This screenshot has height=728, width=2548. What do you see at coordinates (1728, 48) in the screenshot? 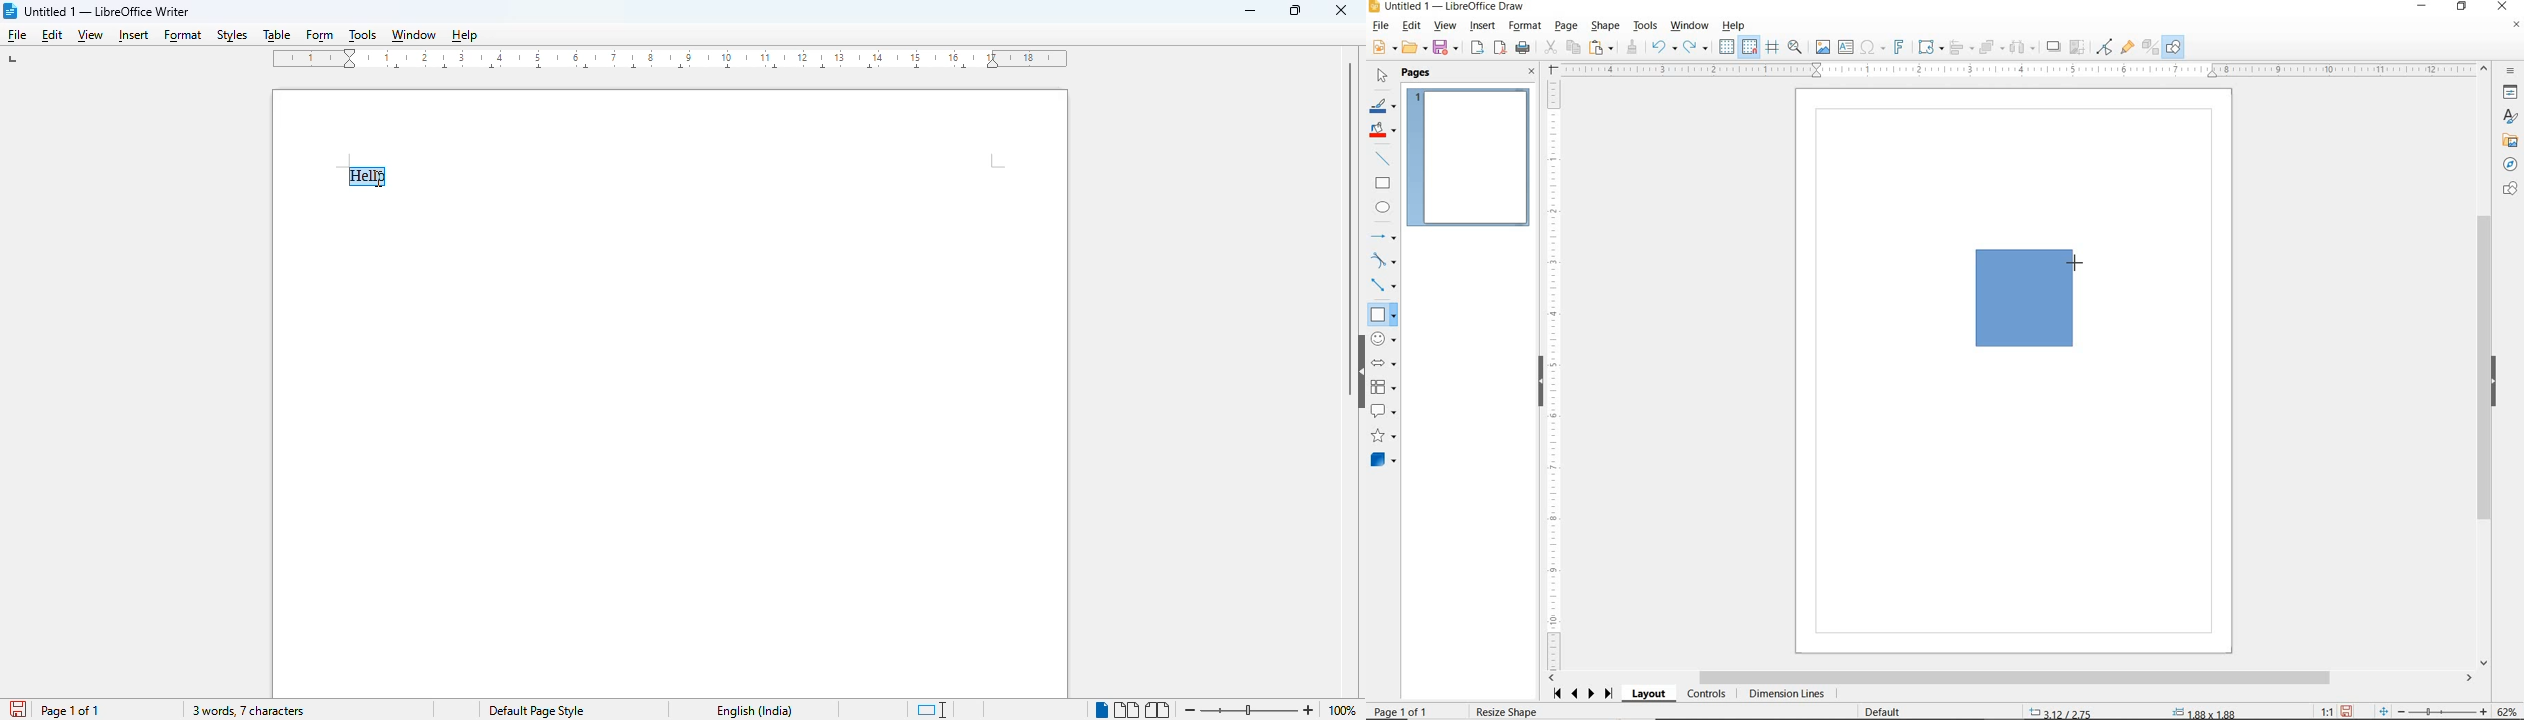
I see `DISPLAY GRID` at bounding box center [1728, 48].